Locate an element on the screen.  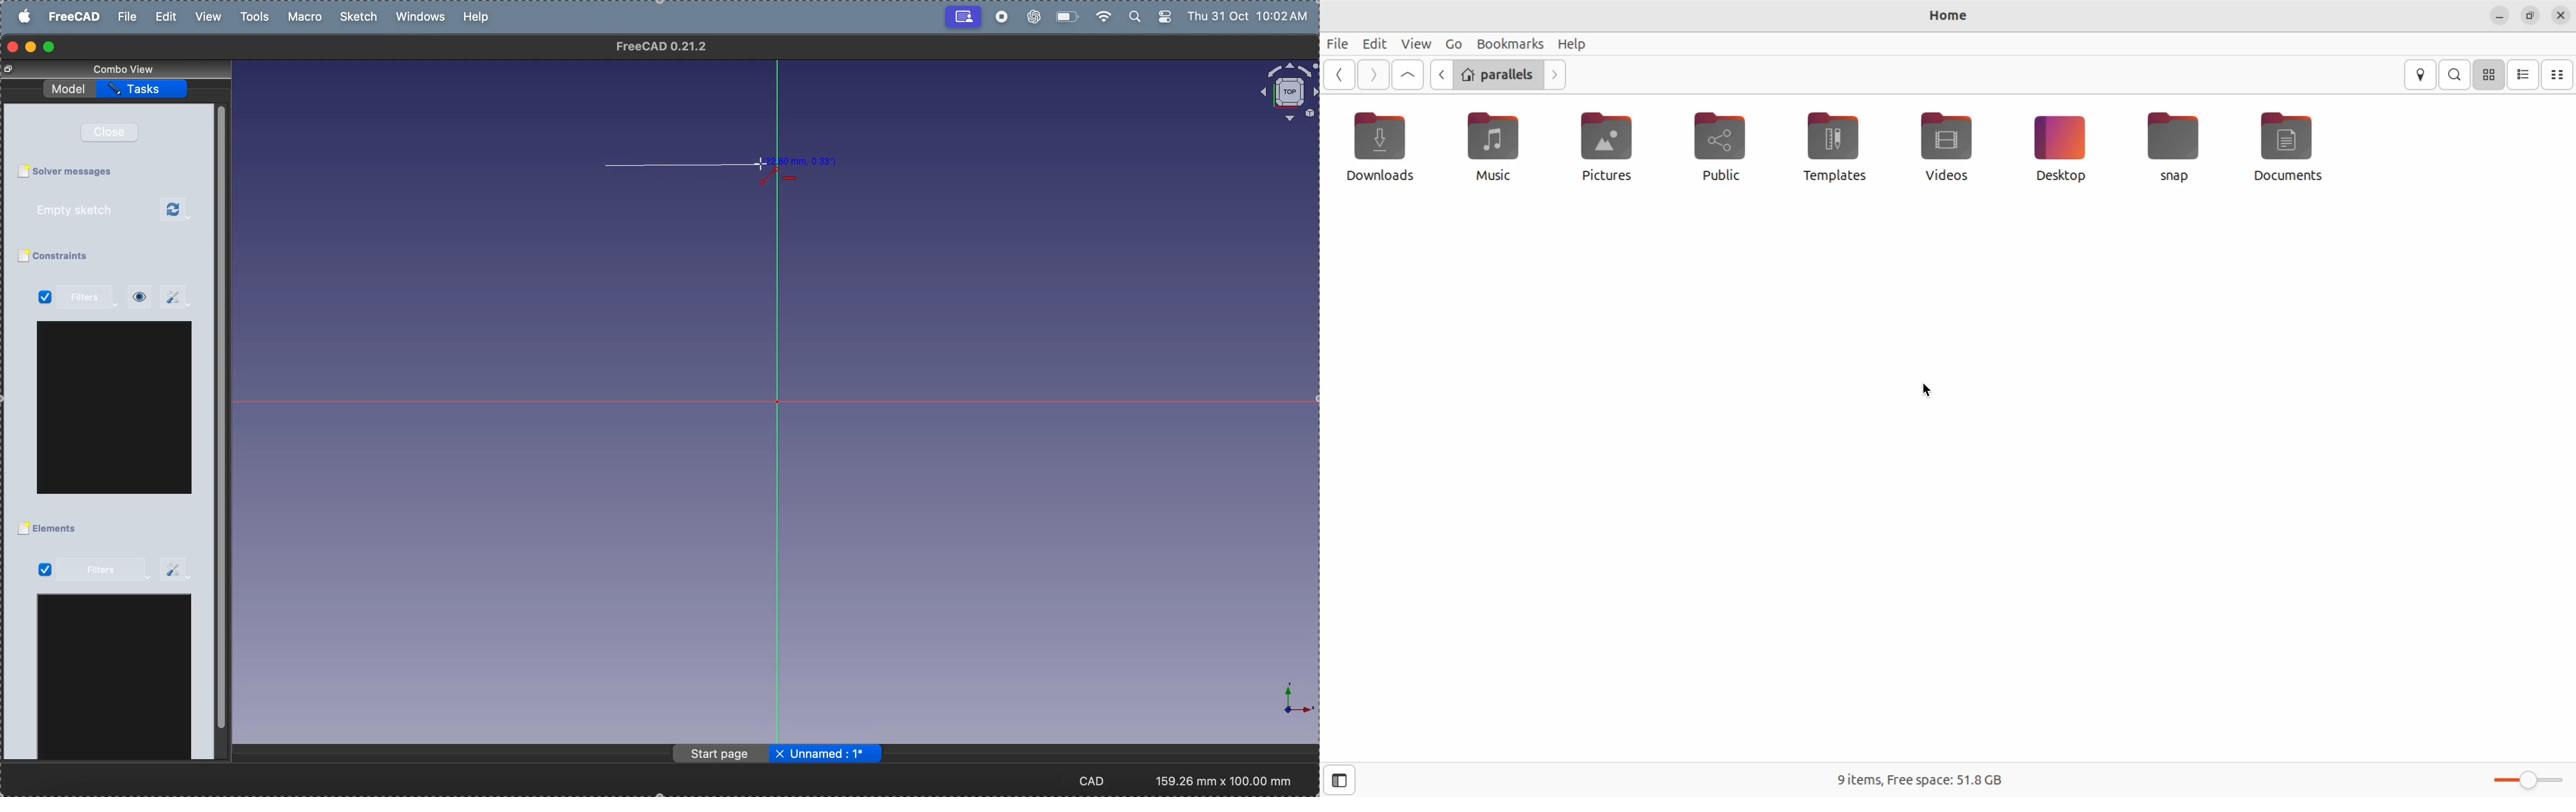
closing window is located at coordinates (13, 47).